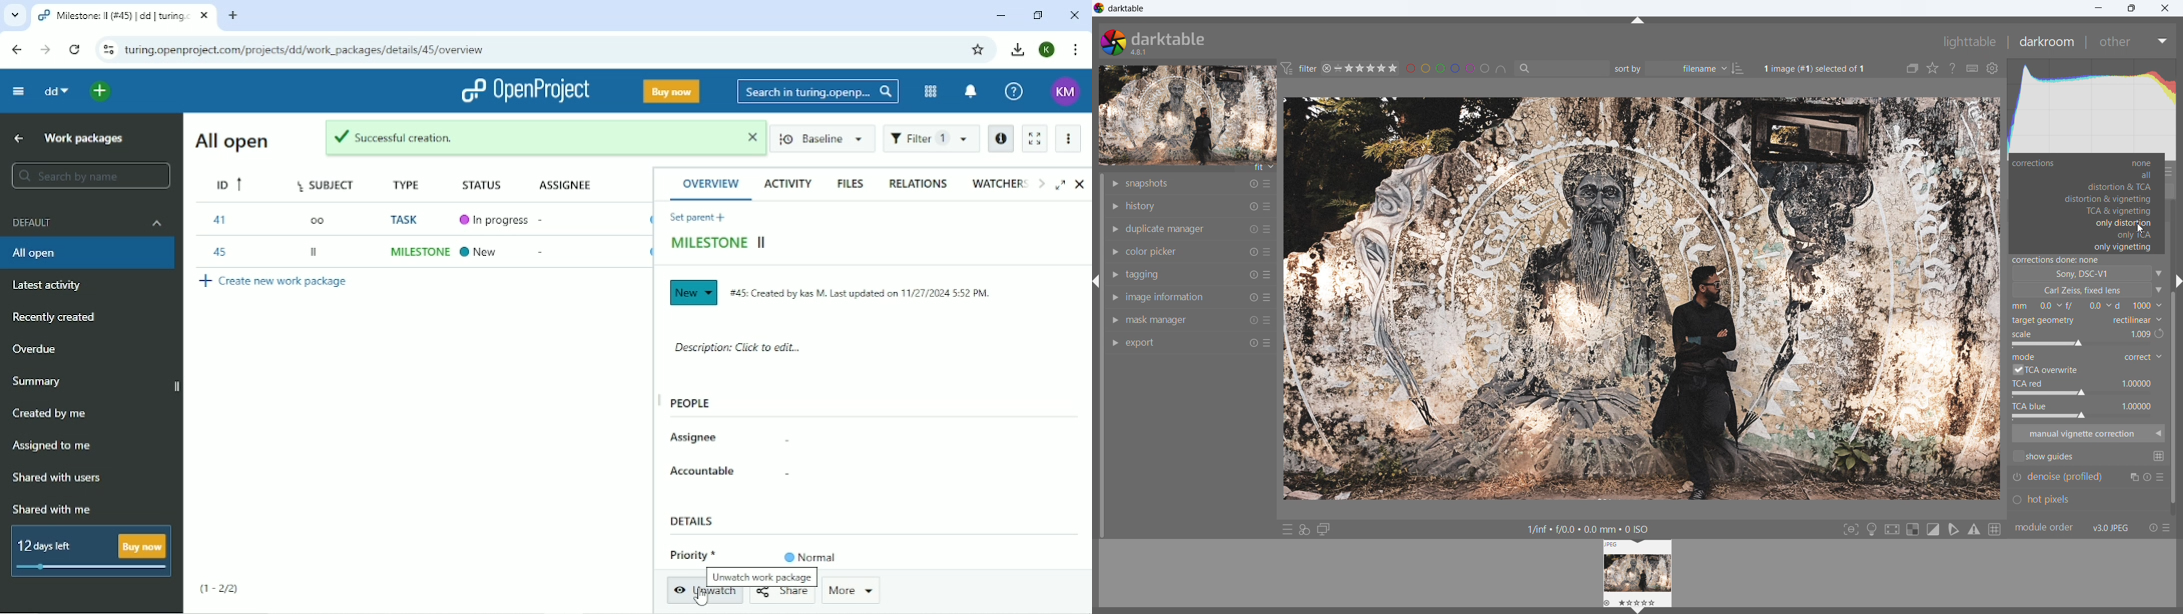 The image size is (2184, 616). I want to click on All open, so click(90, 254).